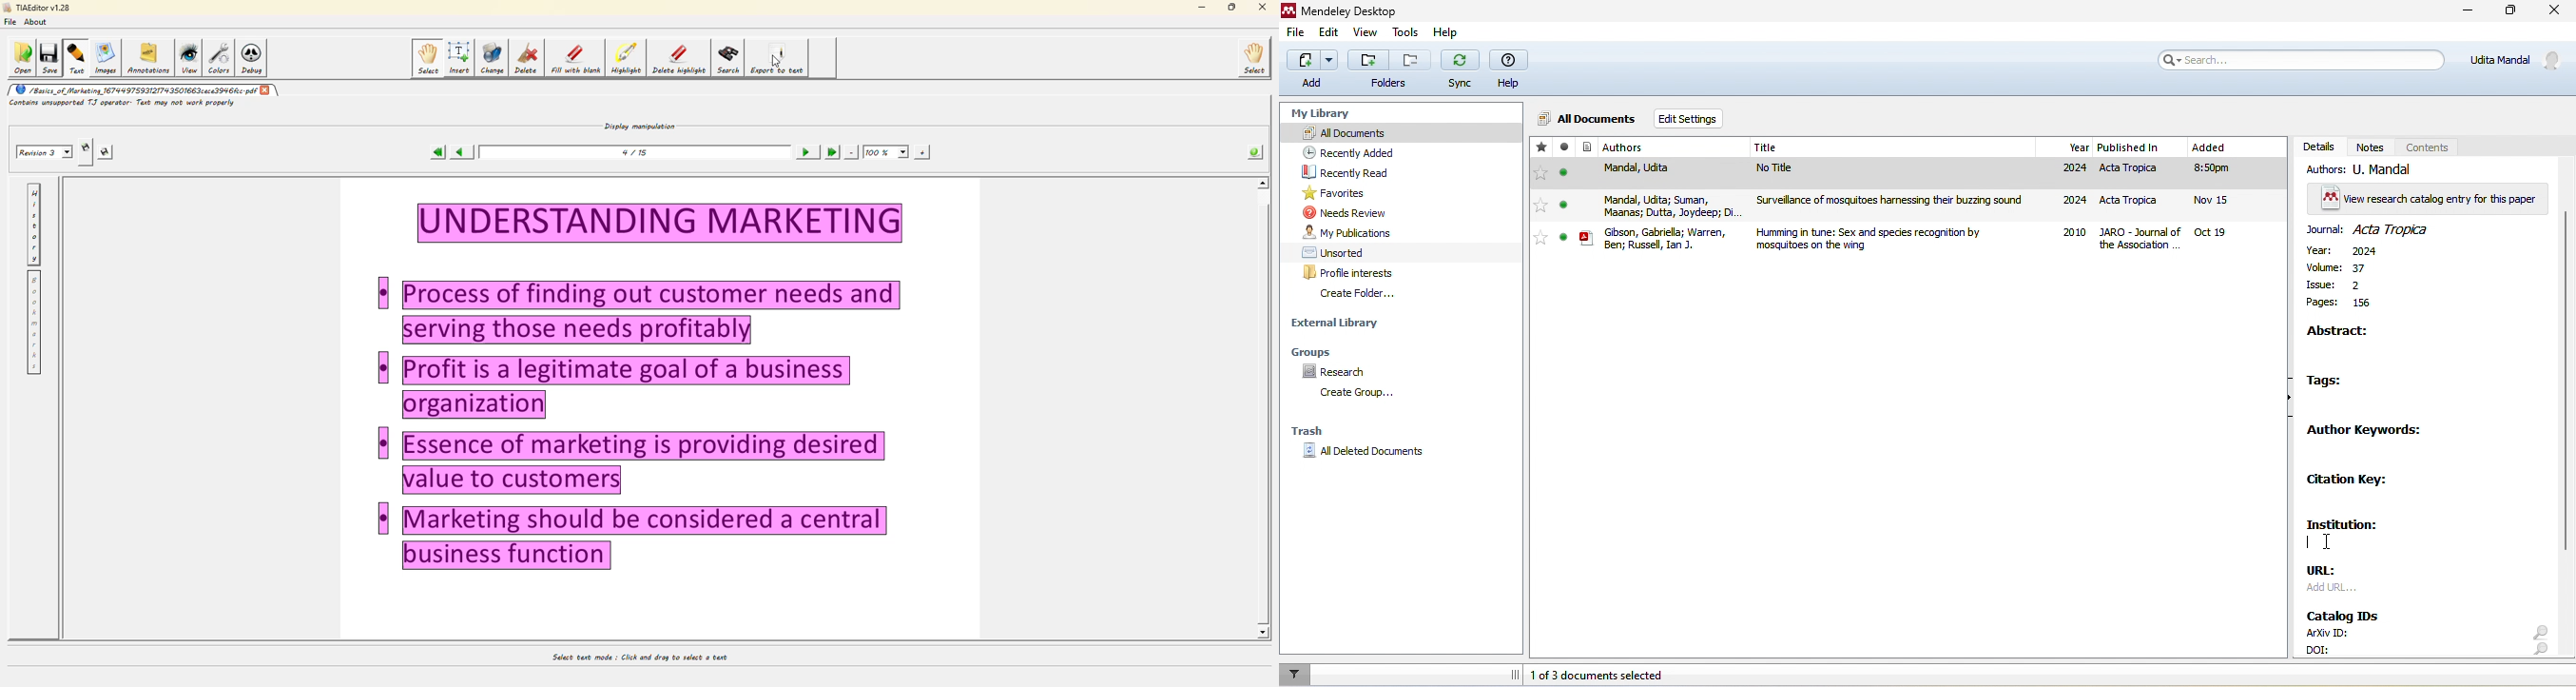 The height and width of the screenshot is (700, 2576). Describe the element at coordinates (1338, 251) in the screenshot. I see `unsorted` at that location.